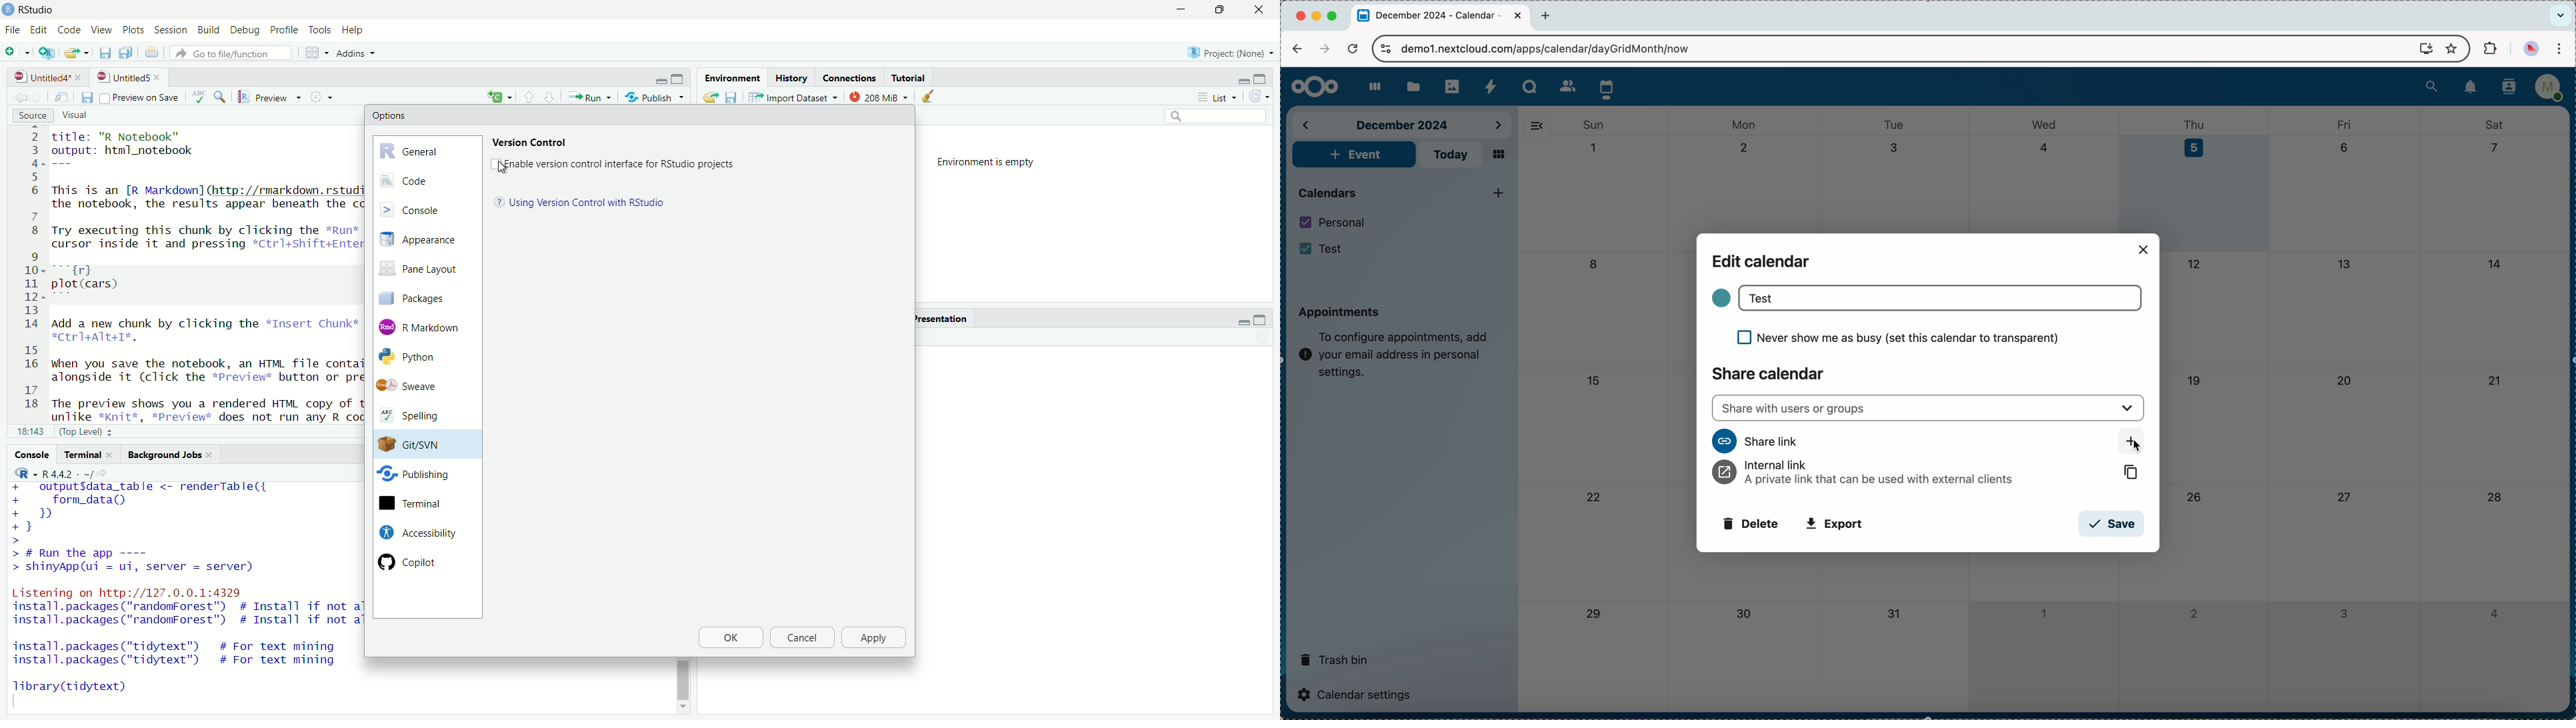 This screenshot has width=2576, height=728. Describe the element at coordinates (550, 96) in the screenshot. I see `up` at that location.